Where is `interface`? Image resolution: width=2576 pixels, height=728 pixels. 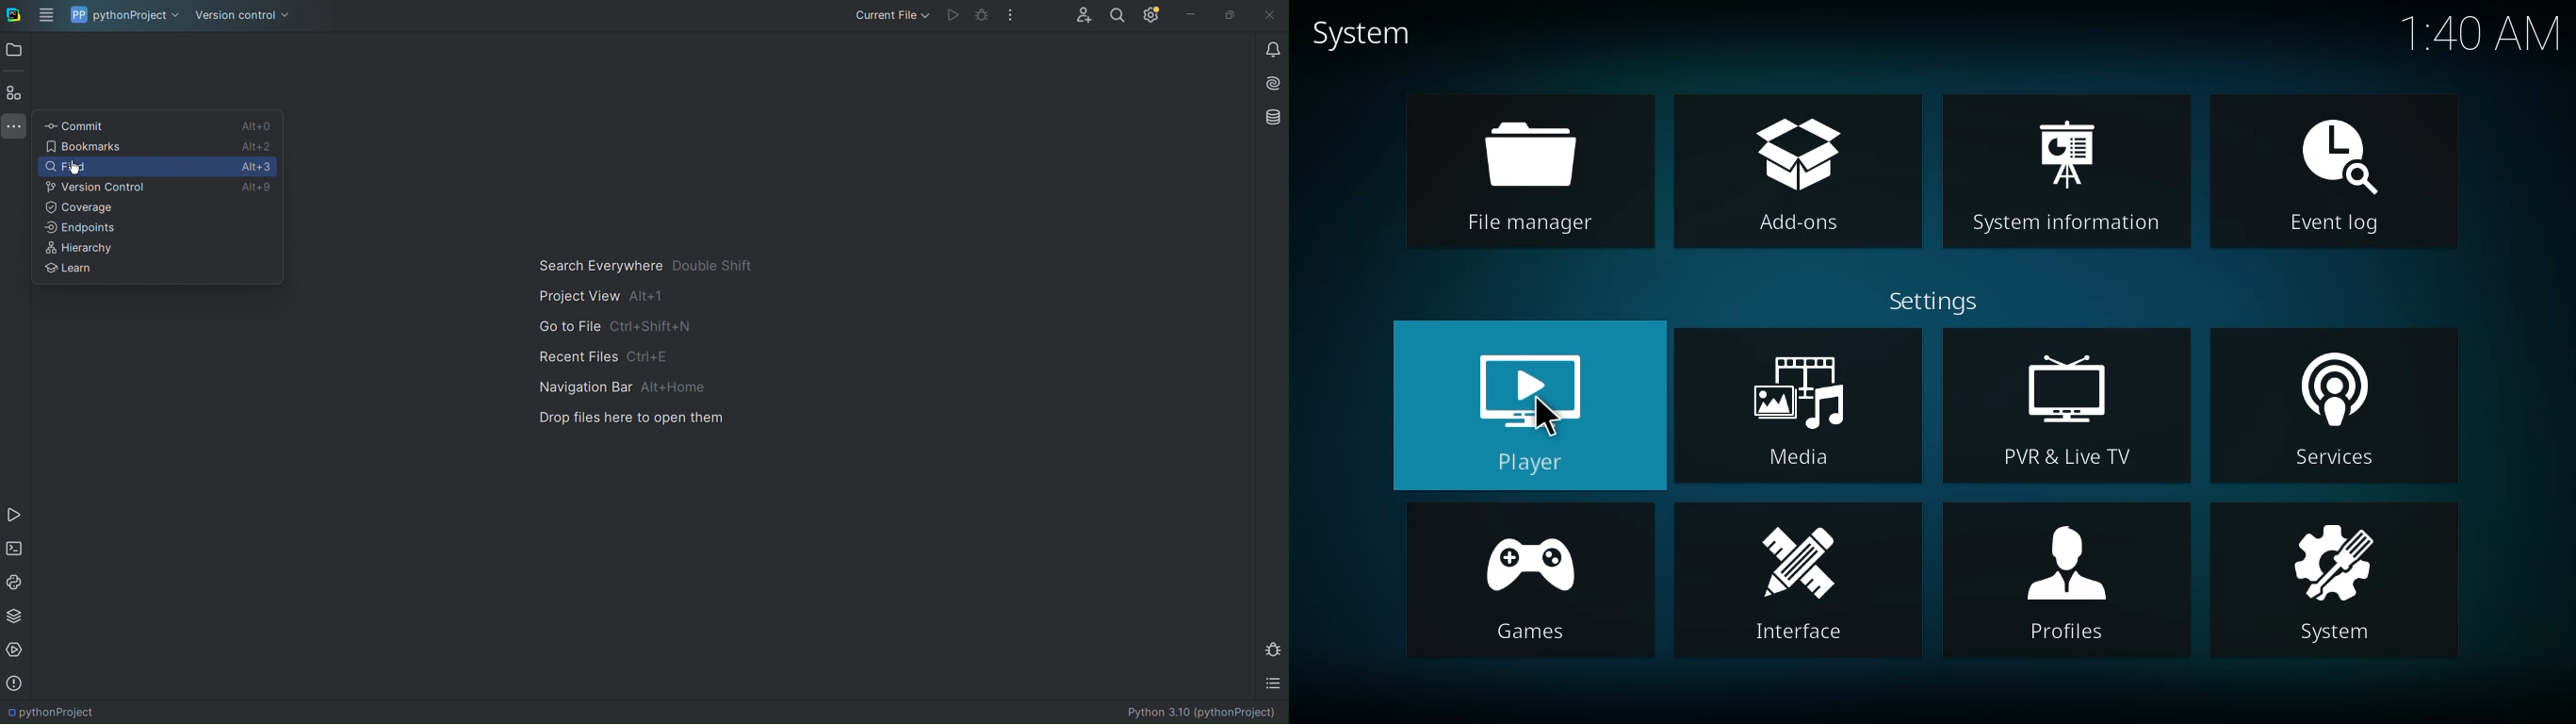
interface is located at coordinates (1802, 581).